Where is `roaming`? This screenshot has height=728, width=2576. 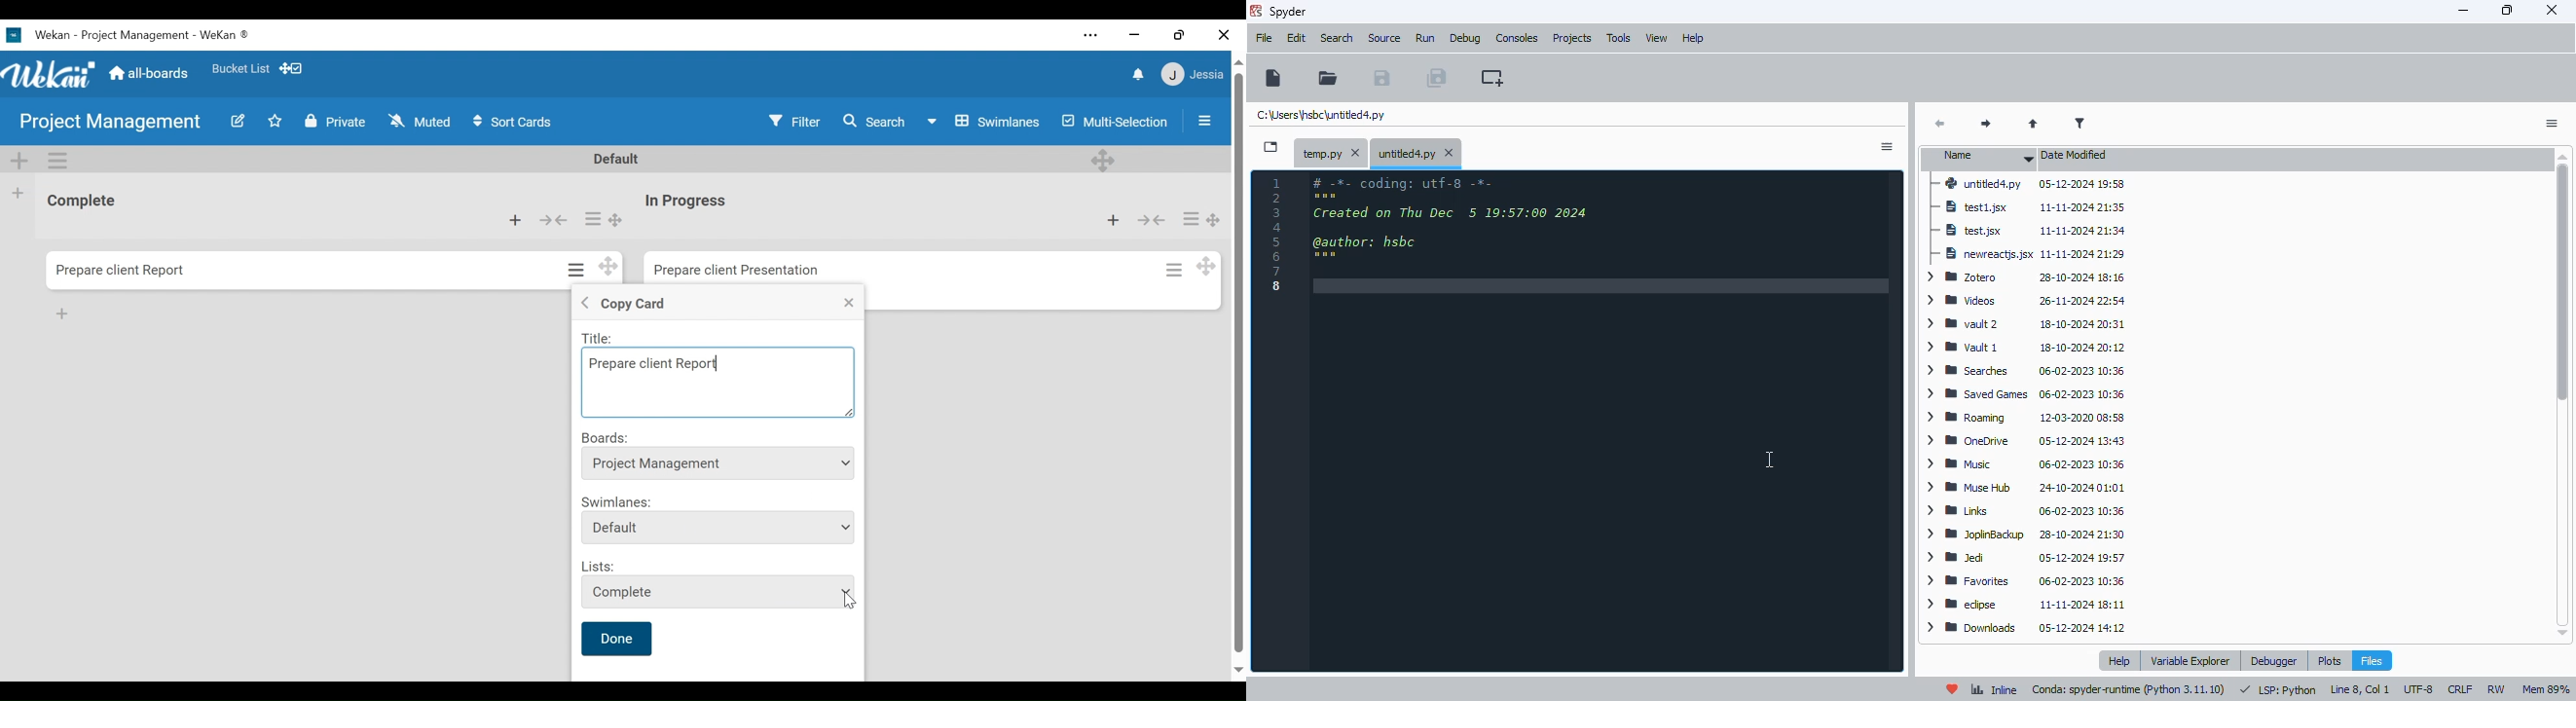
roaming is located at coordinates (1972, 415).